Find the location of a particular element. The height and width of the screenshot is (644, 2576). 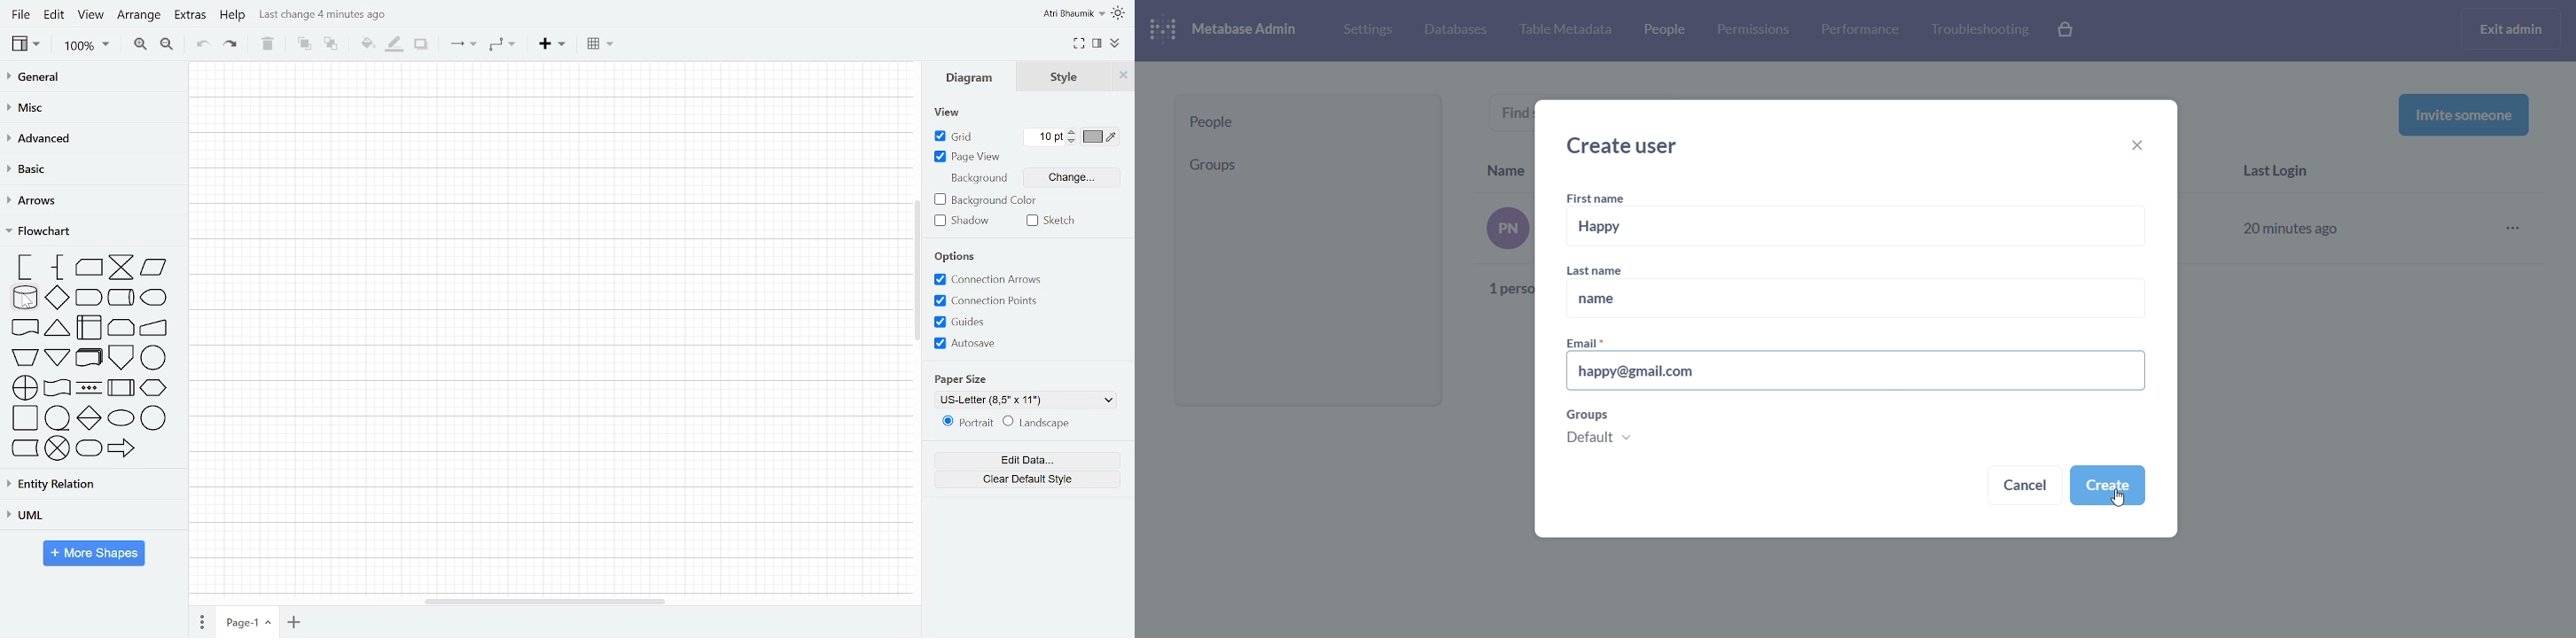

cursor is located at coordinates (34, 307).